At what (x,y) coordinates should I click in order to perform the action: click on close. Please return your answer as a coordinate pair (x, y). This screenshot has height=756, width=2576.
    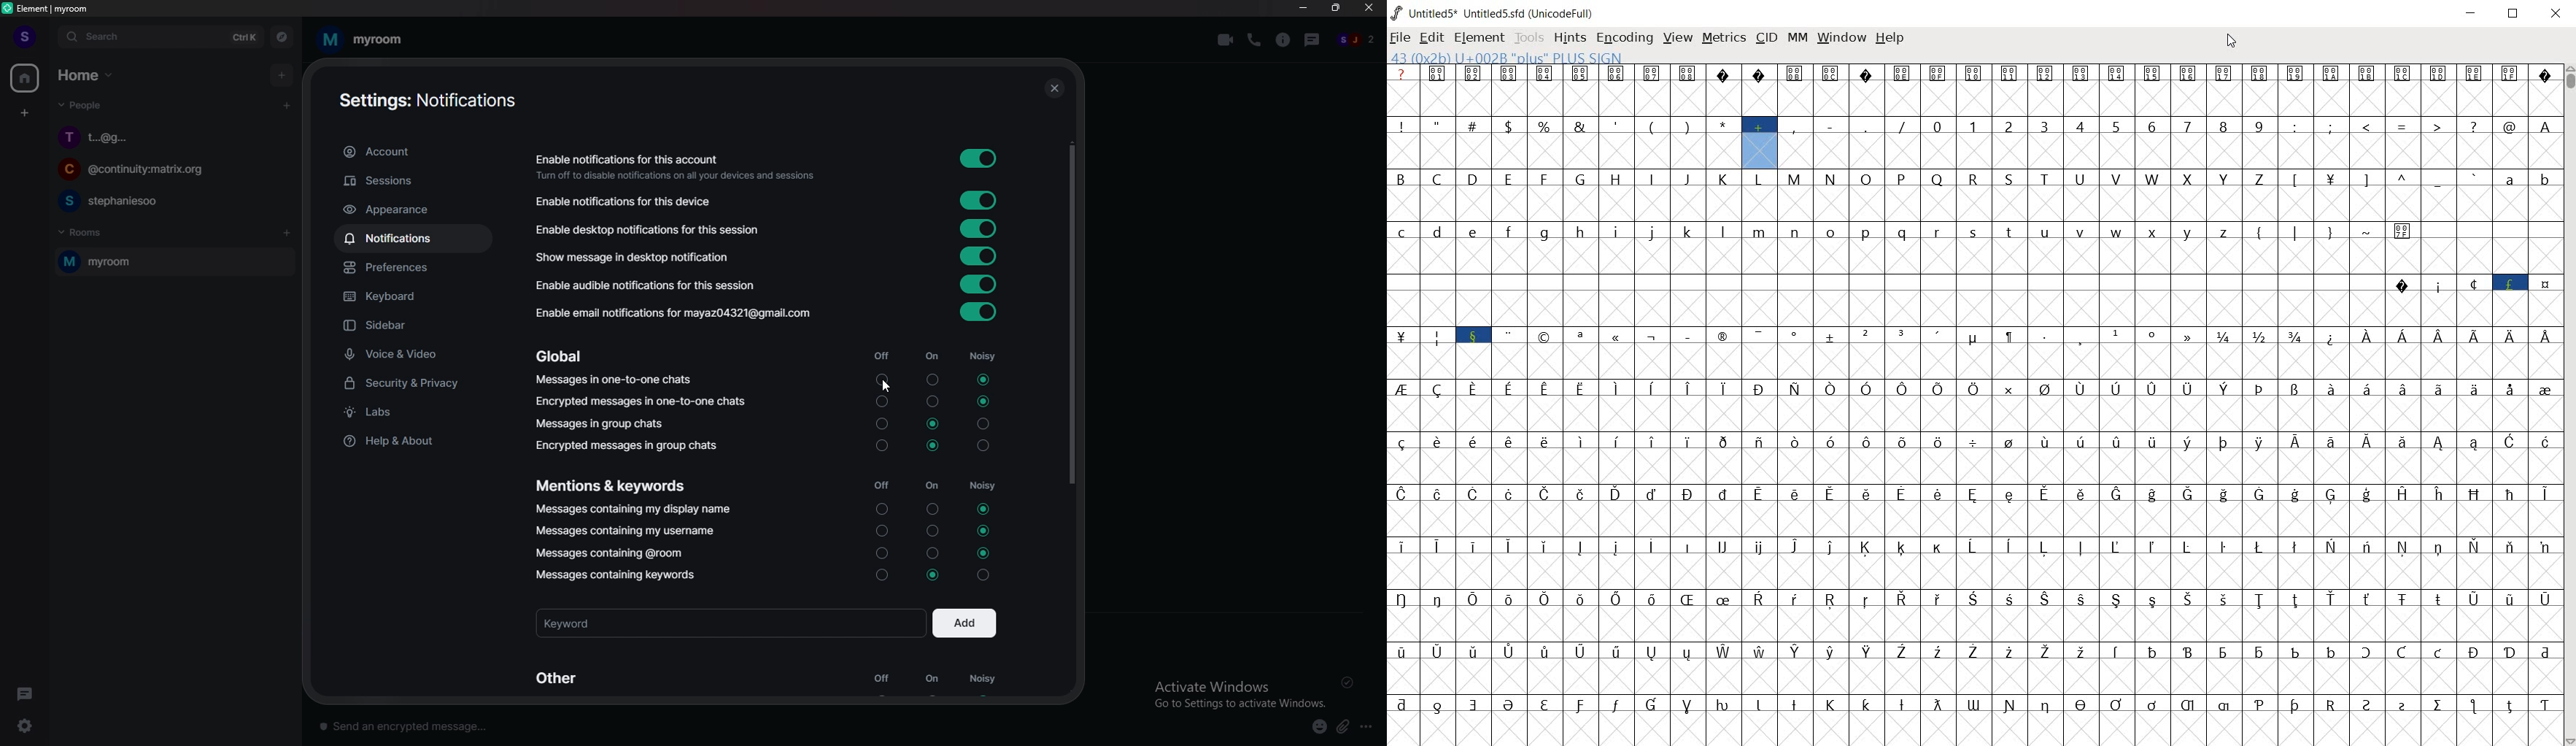
    Looking at the image, I should click on (1050, 85).